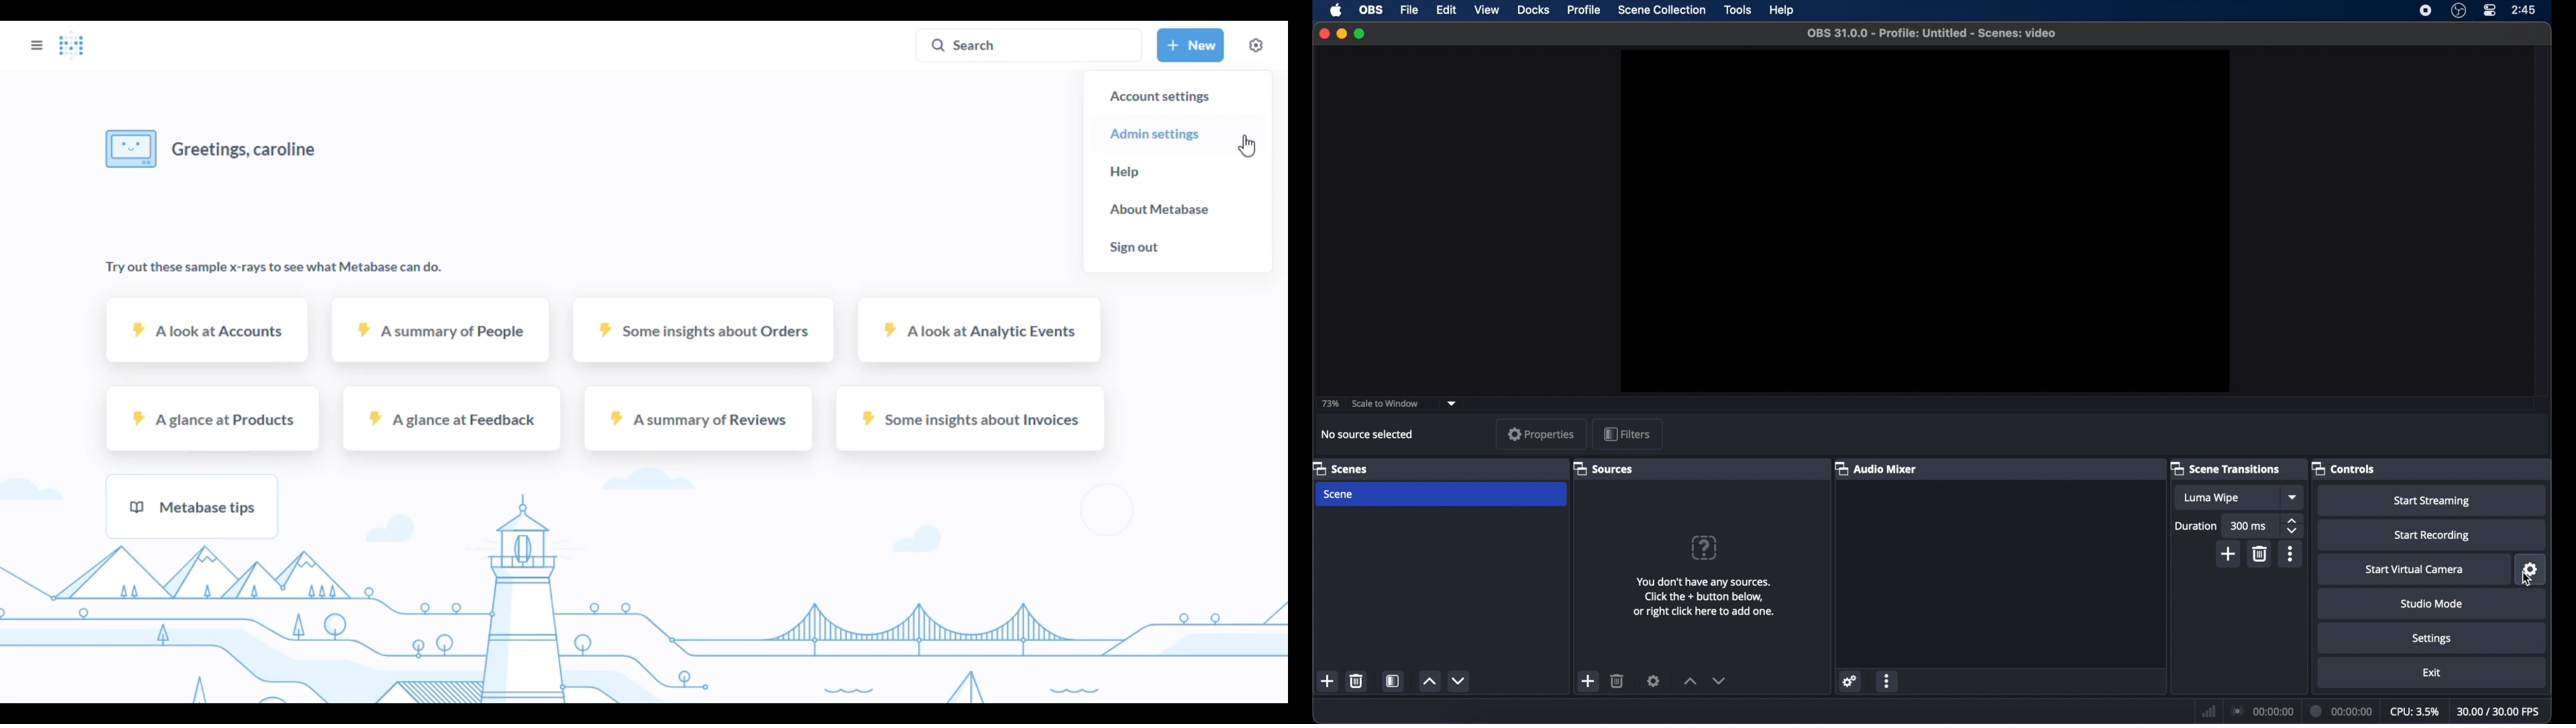  I want to click on apple icon, so click(1336, 10).